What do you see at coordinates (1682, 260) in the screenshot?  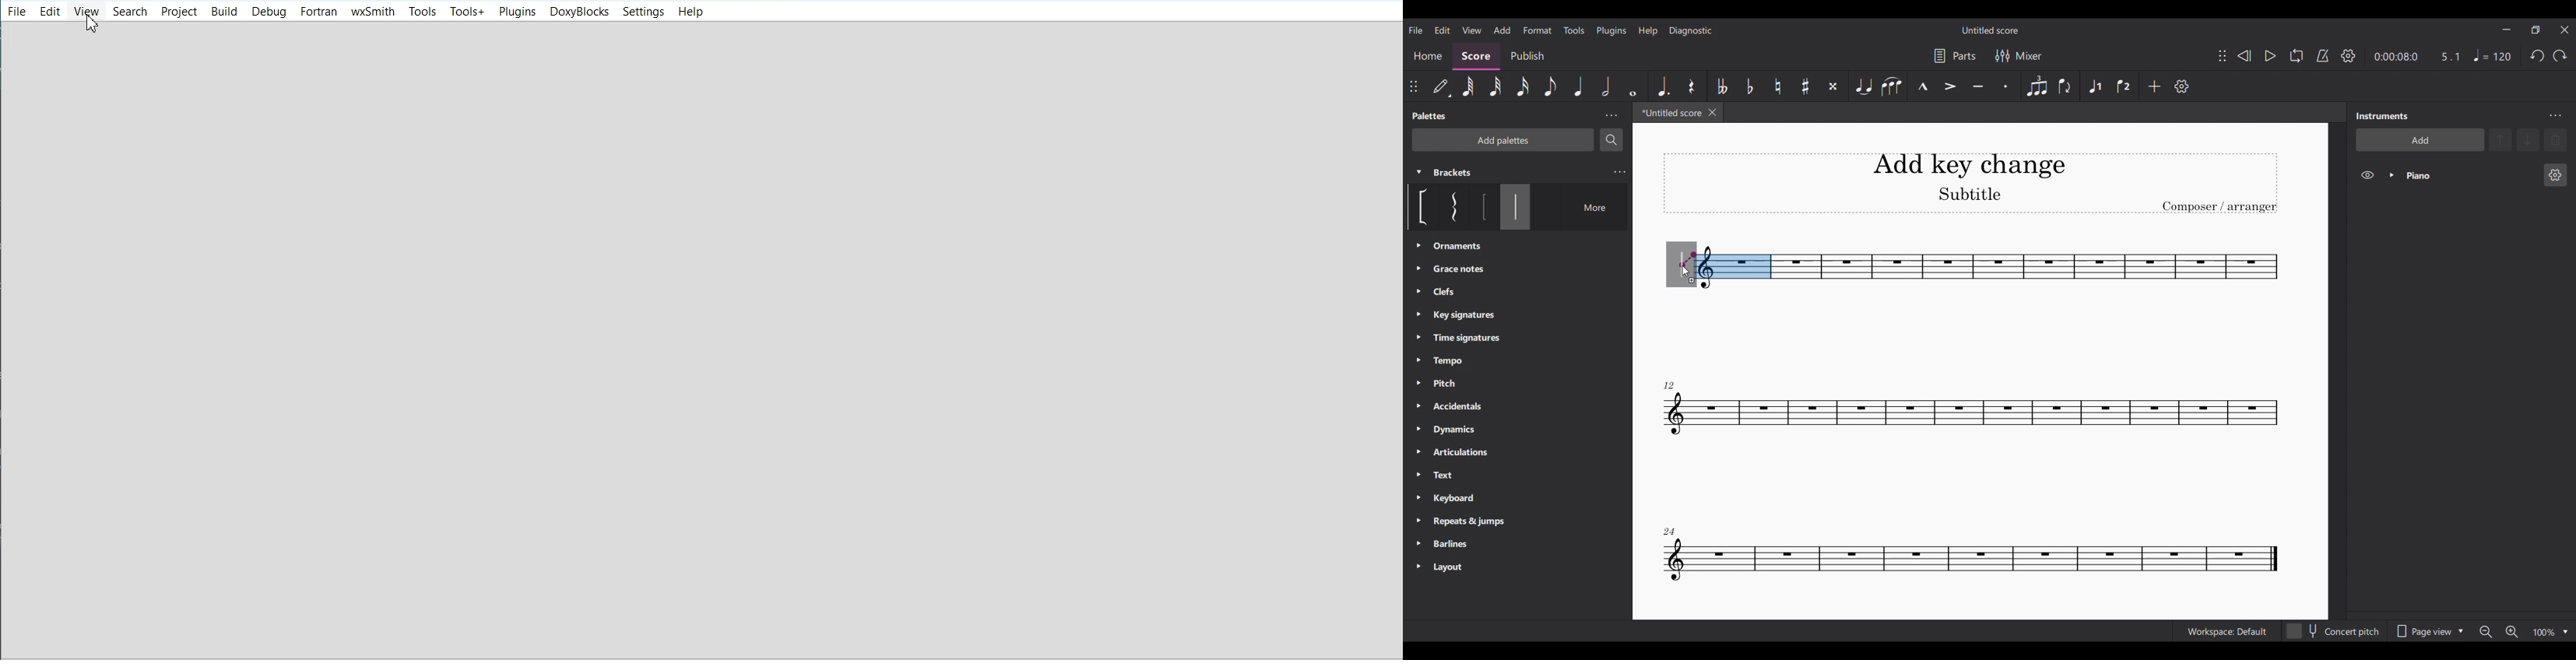 I see `Shows bracket being added` at bounding box center [1682, 260].